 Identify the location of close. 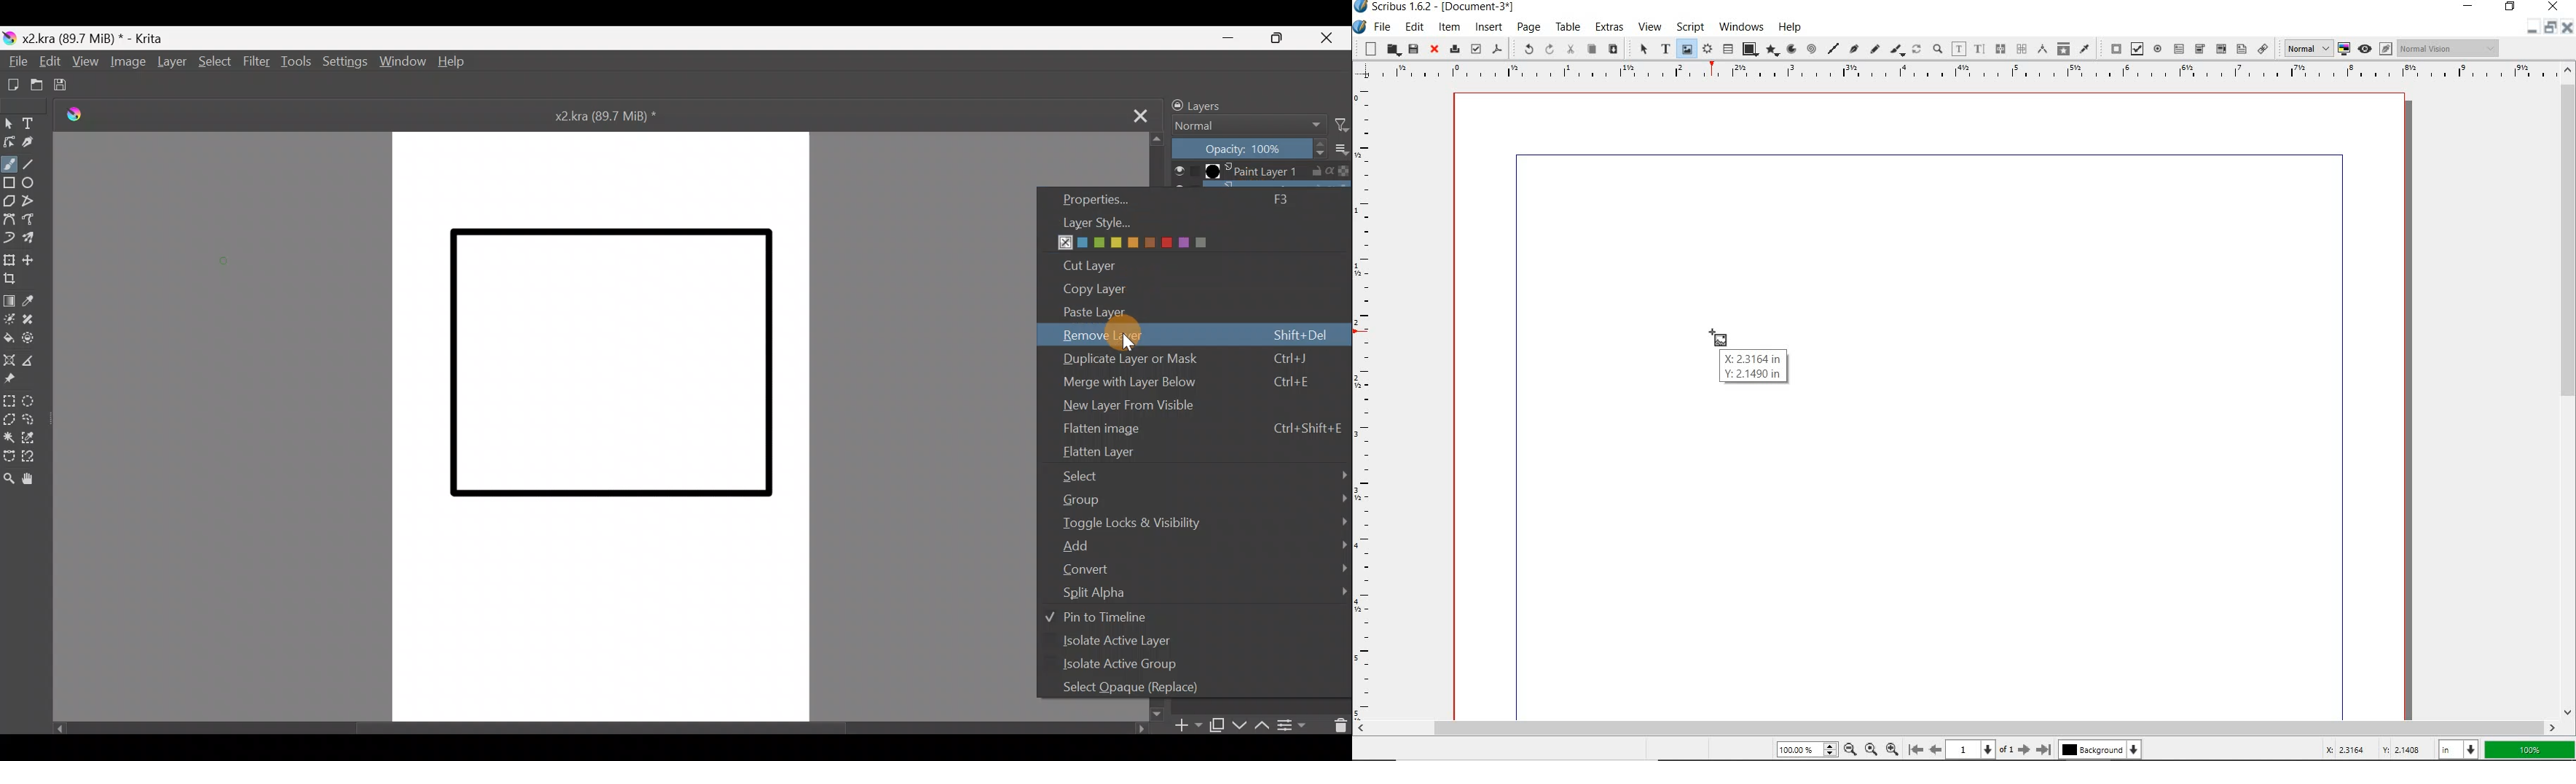
(2567, 27).